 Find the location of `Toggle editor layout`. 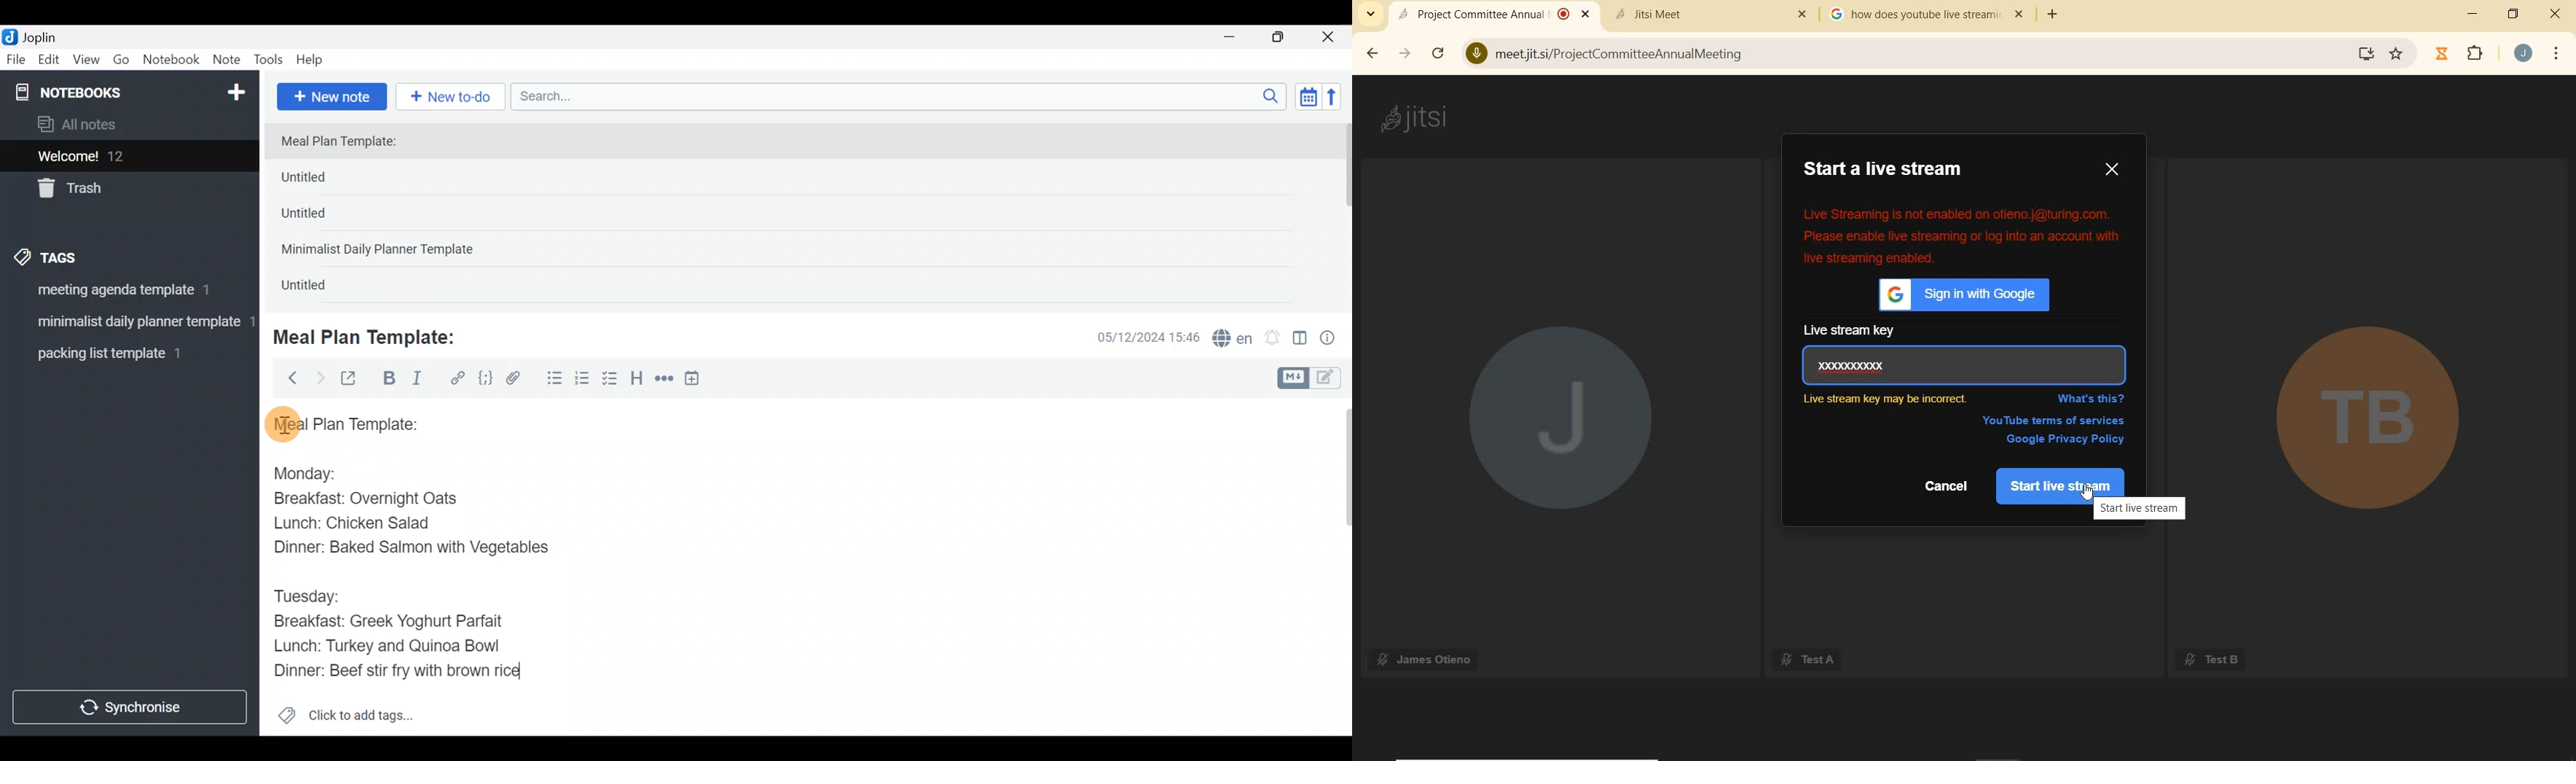

Toggle editor layout is located at coordinates (1301, 340).